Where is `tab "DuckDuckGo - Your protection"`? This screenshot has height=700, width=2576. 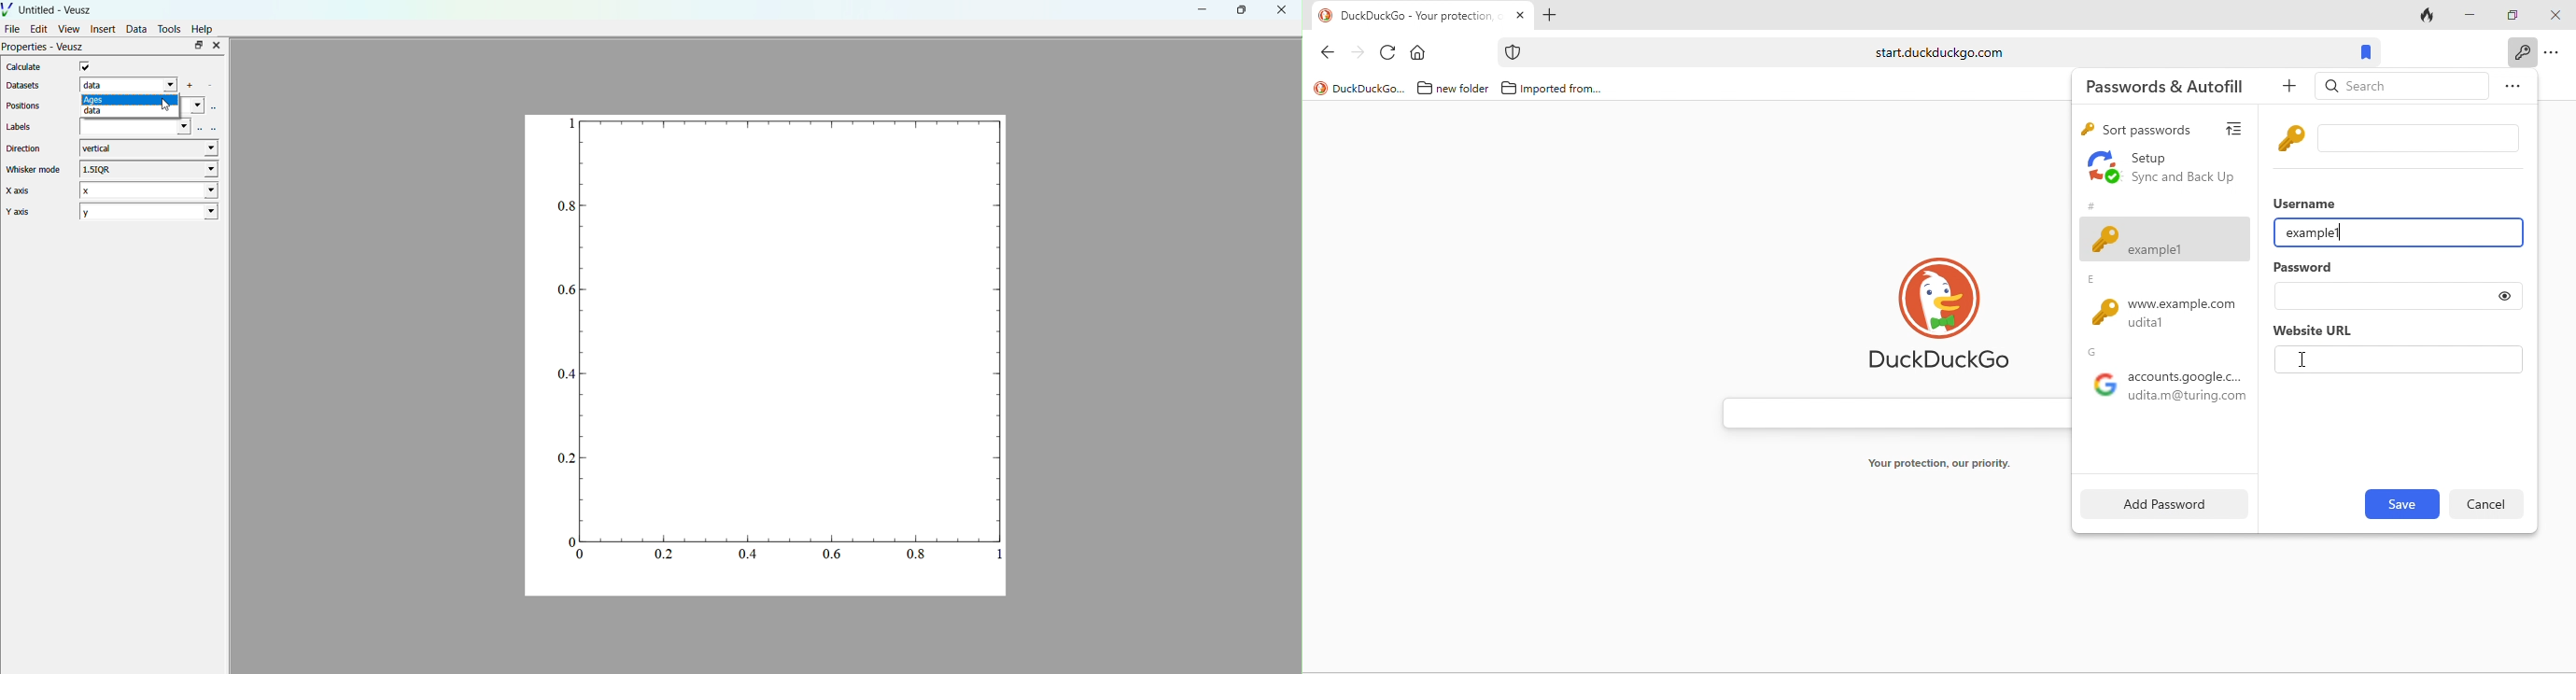
tab "DuckDuckGo - Your protection" is located at coordinates (1423, 16).